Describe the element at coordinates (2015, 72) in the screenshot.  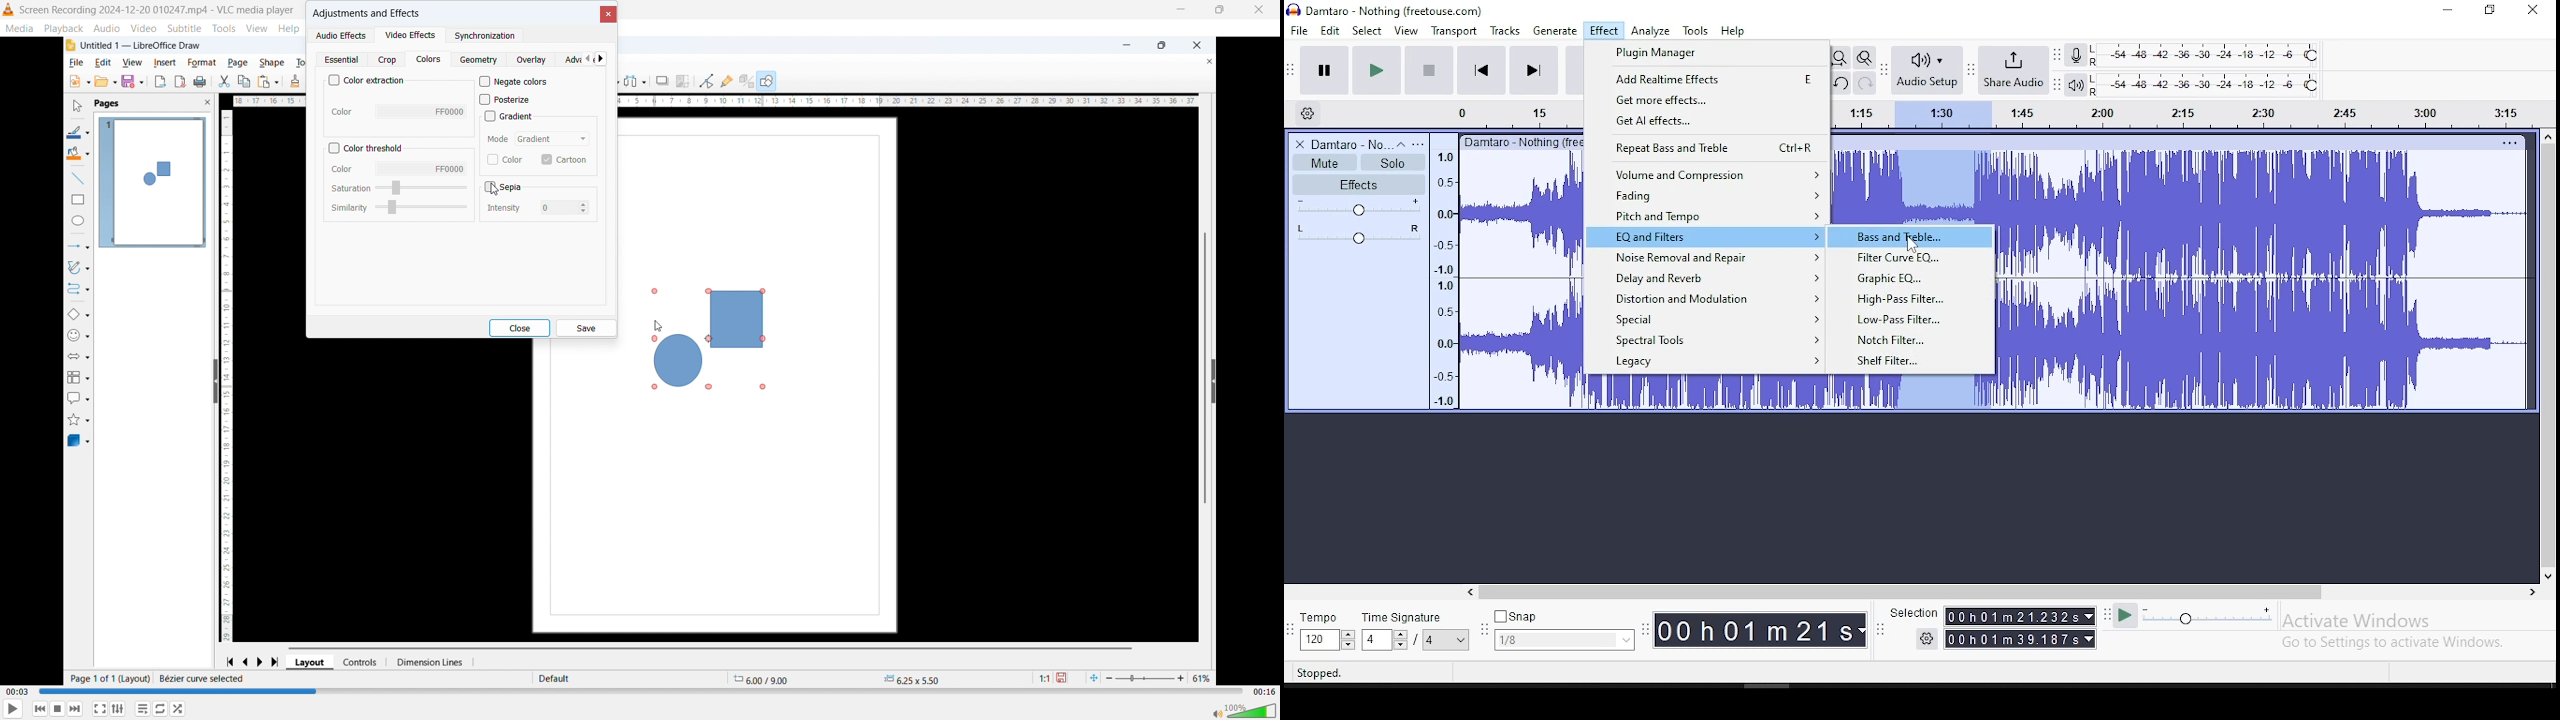
I see `share audio` at that location.